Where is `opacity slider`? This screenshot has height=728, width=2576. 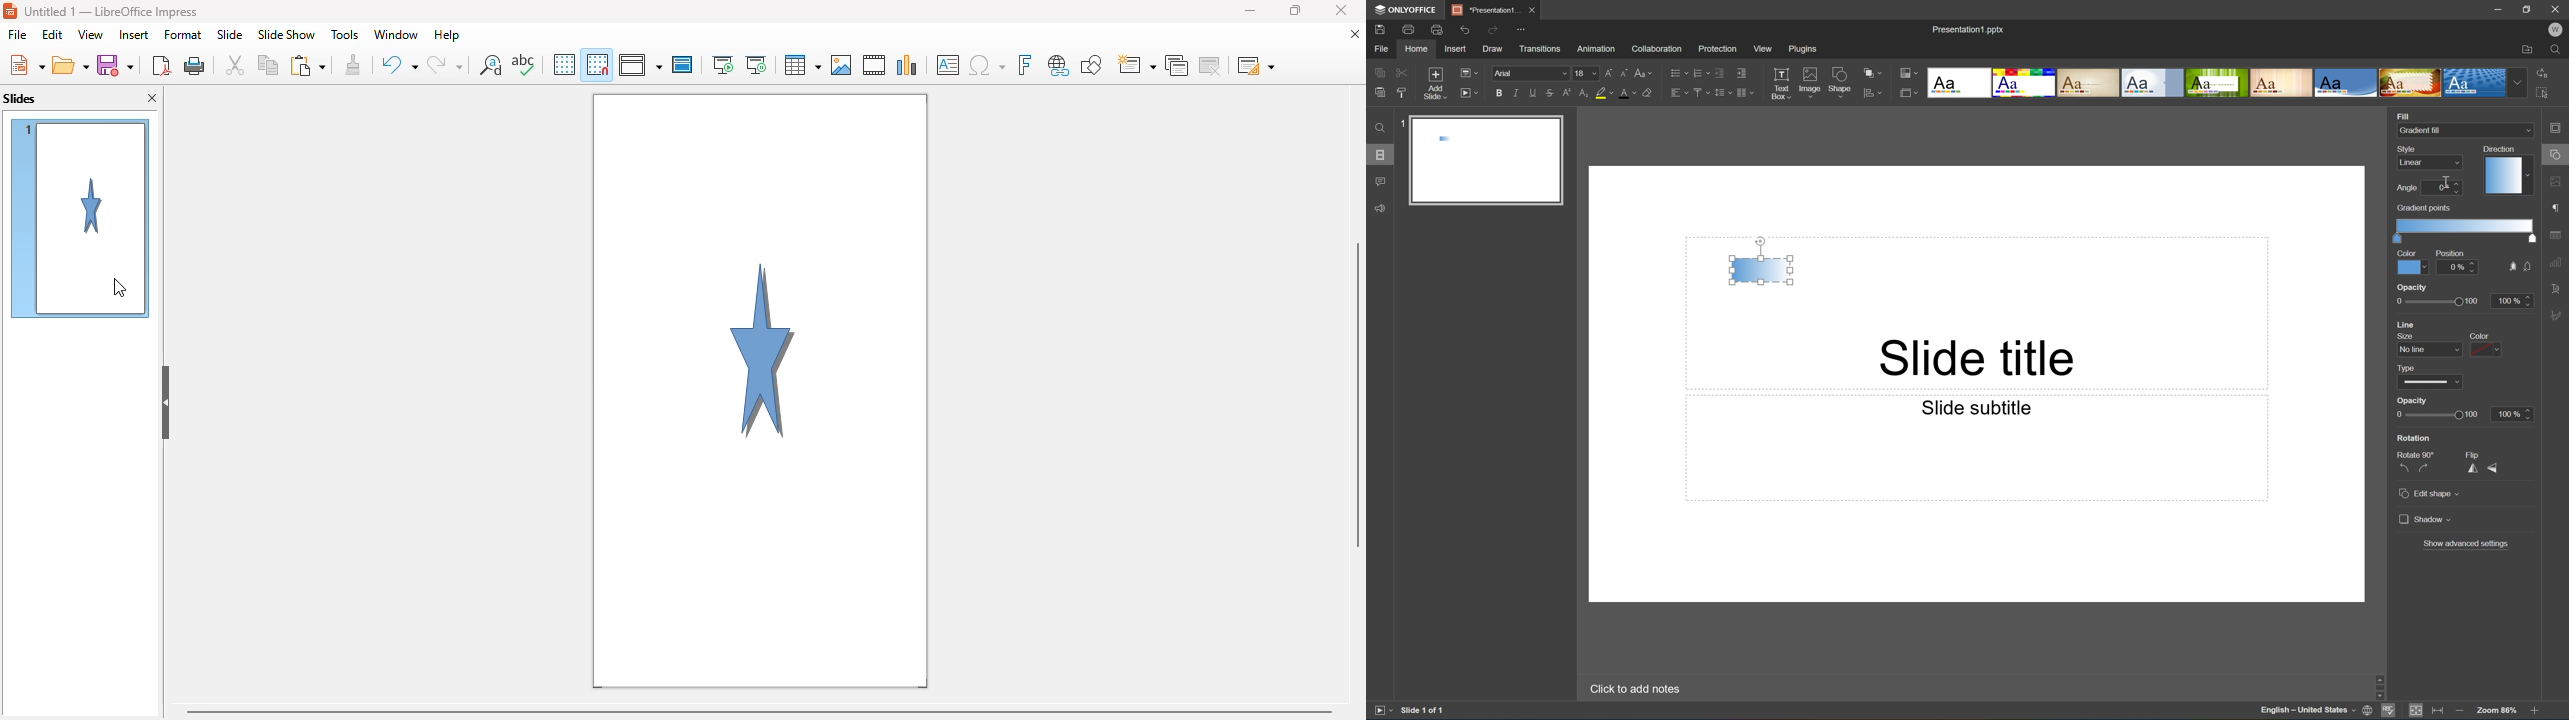
opacity slider is located at coordinates (2432, 301).